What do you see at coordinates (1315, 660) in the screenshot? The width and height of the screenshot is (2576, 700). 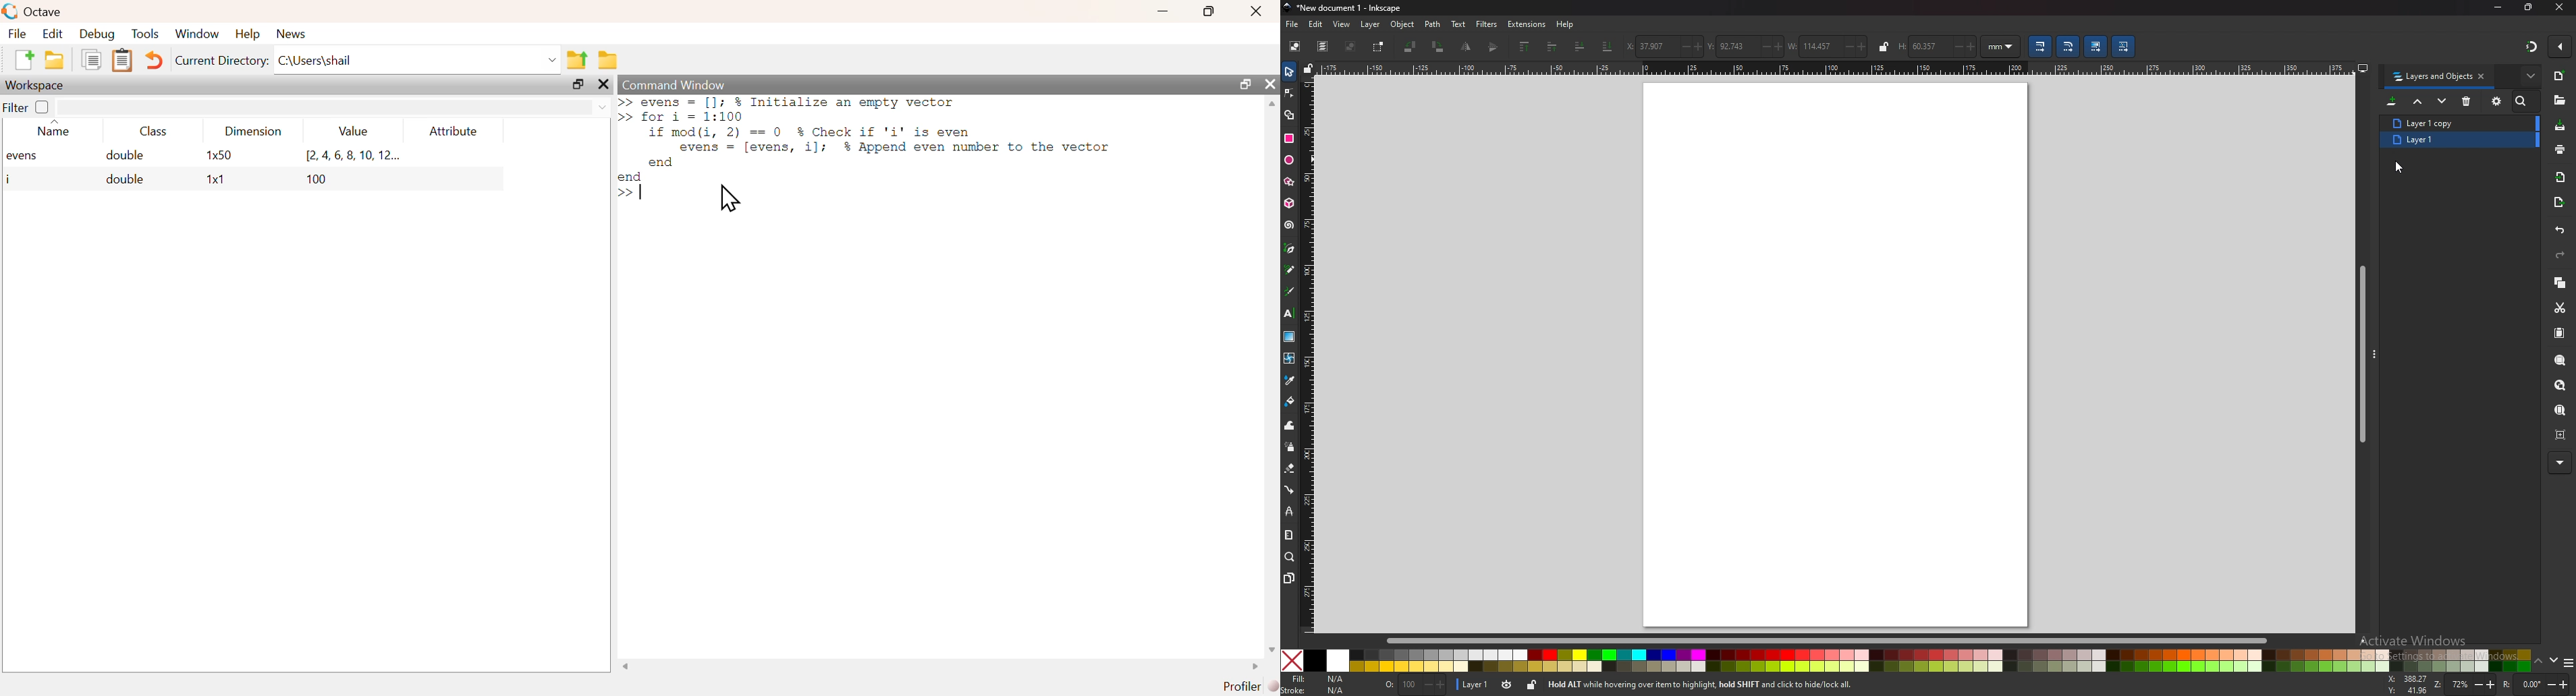 I see `black` at bounding box center [1315, 660].